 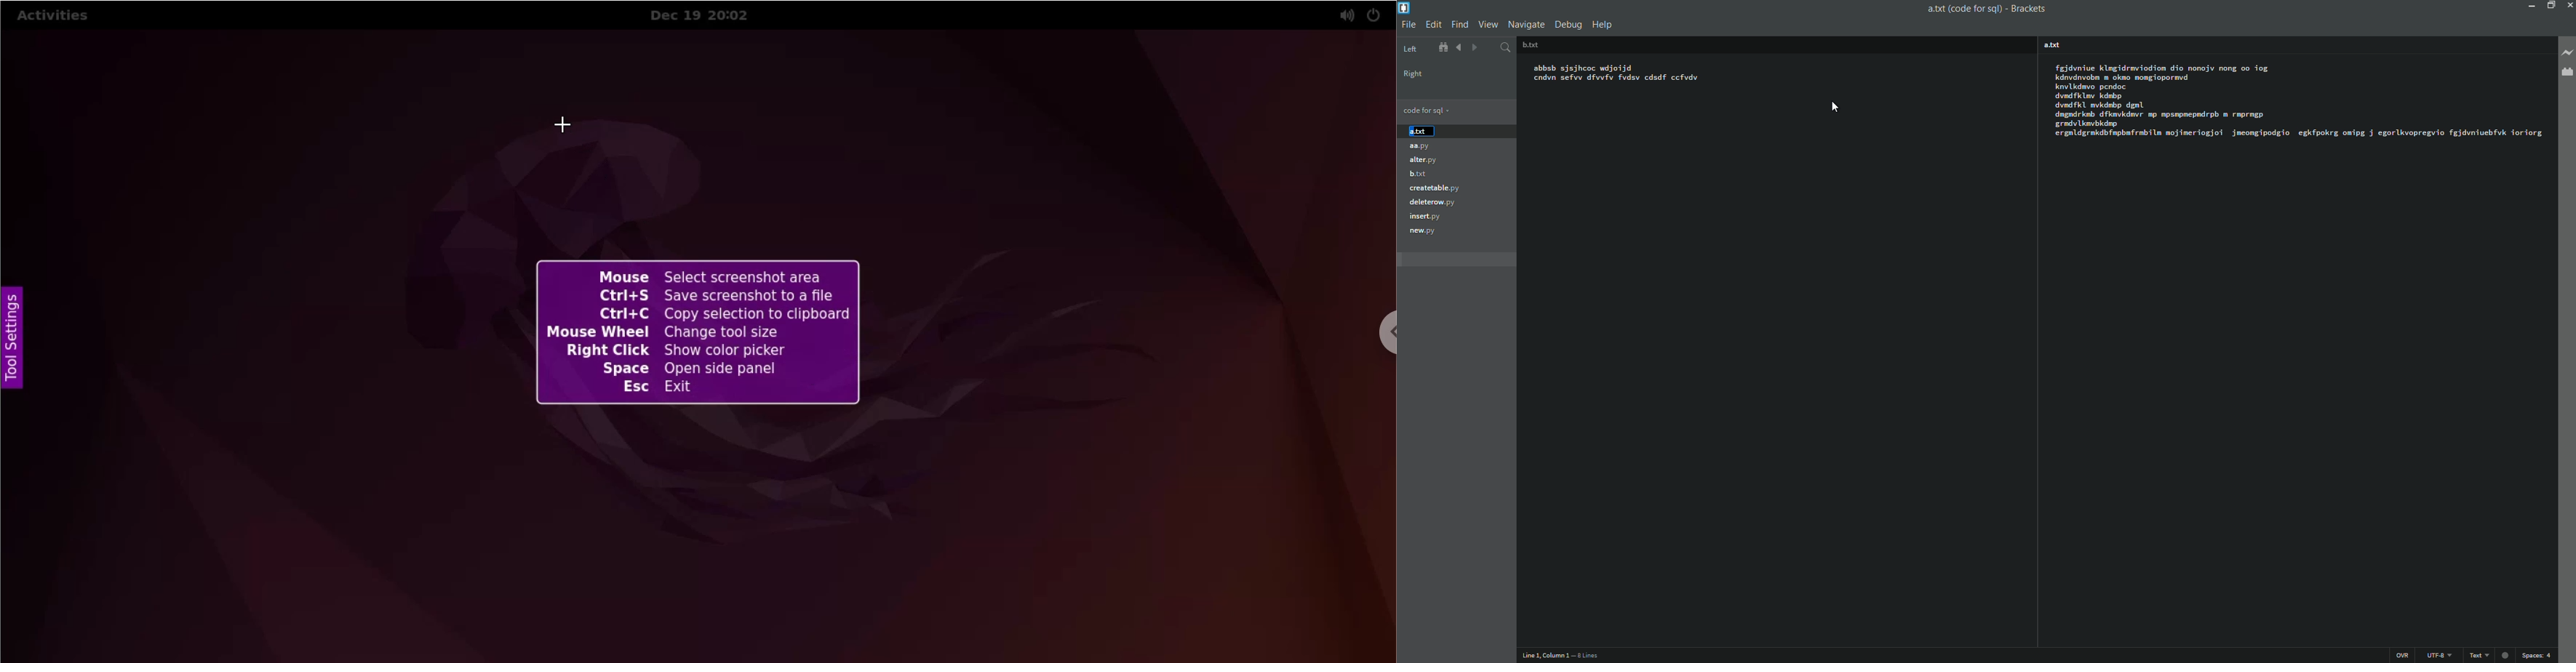 I want to click on new.py, so click(x=1423, y=231).